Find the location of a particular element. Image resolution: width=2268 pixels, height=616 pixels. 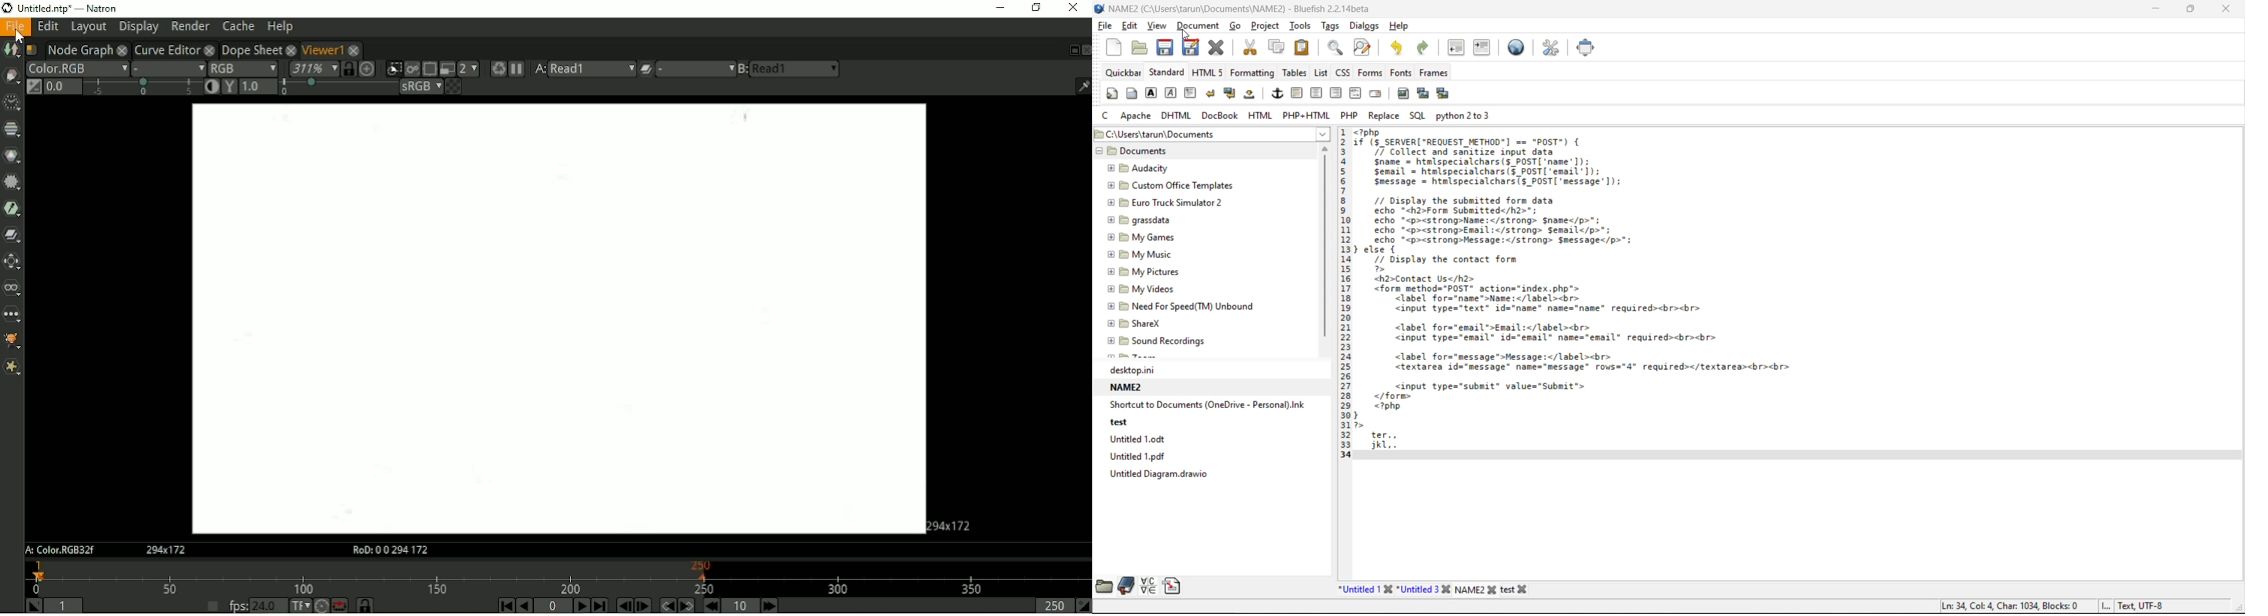

Render is located at coordinates (191, 26).